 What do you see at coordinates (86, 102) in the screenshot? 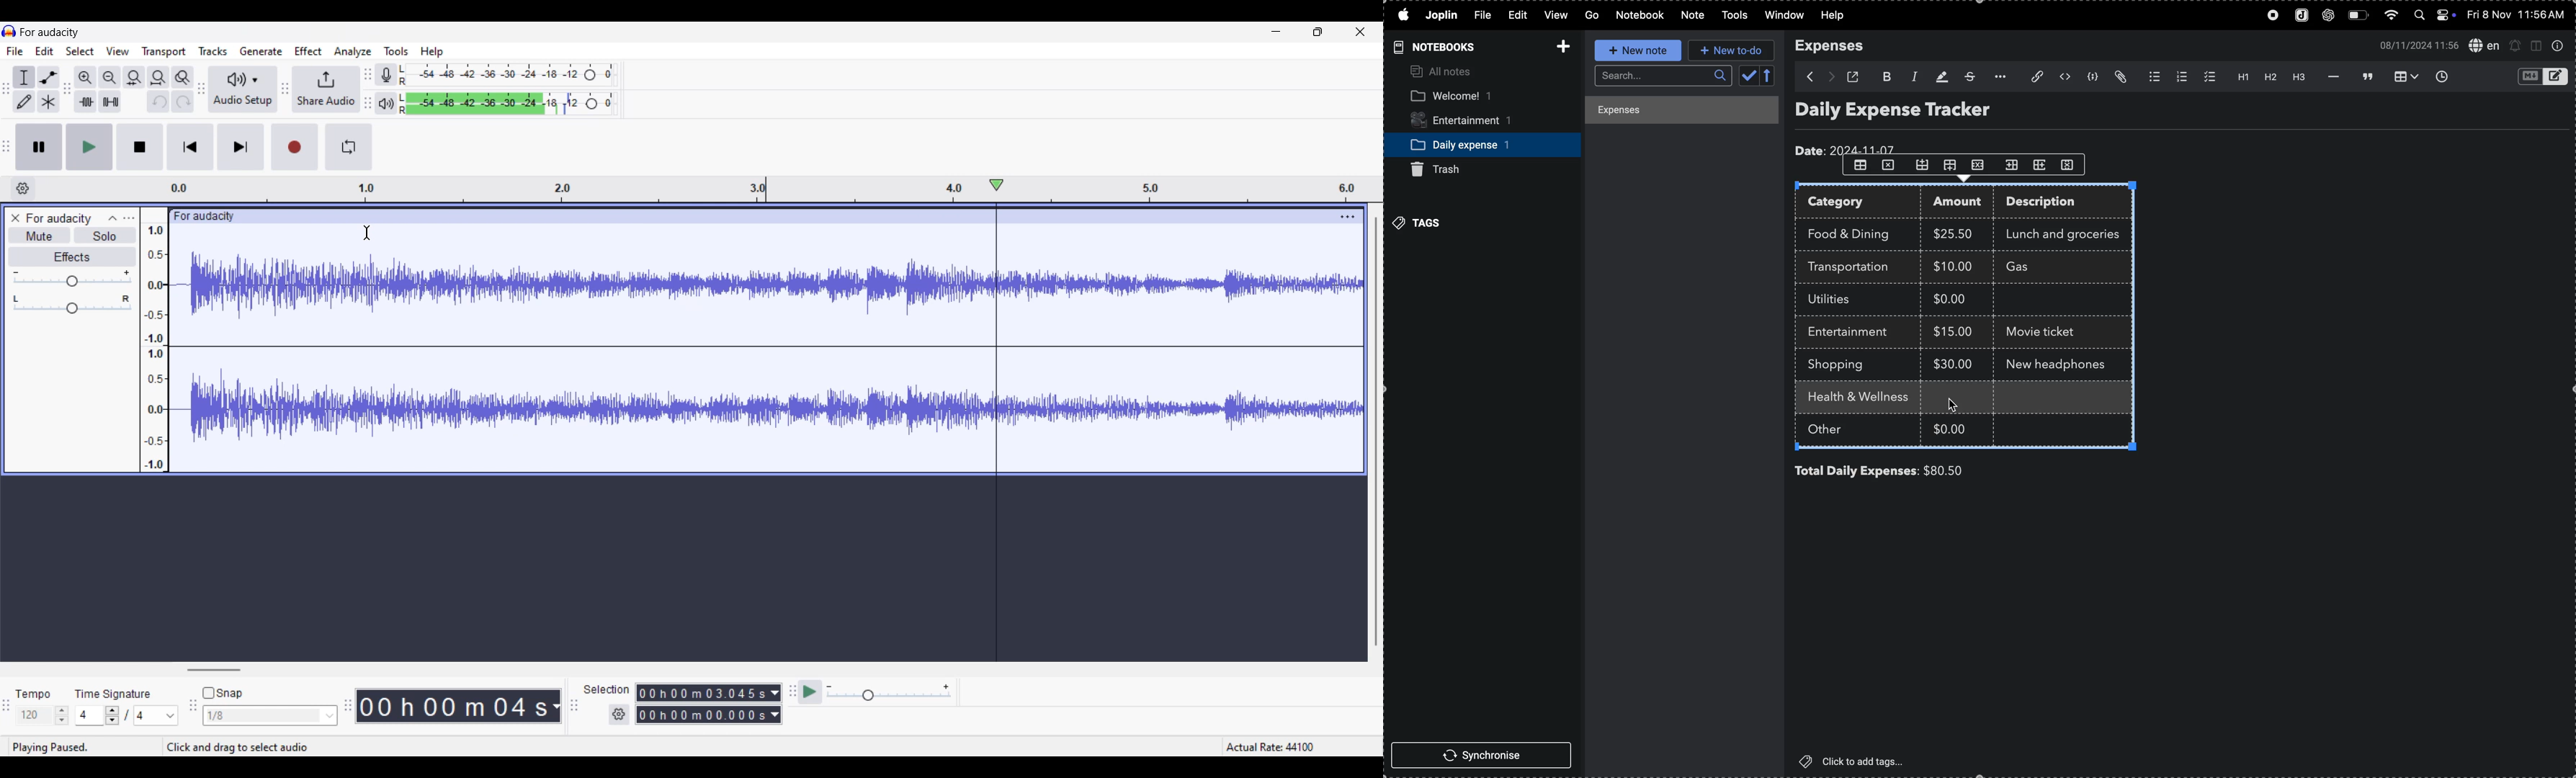
I see `Trim audio outside selection` at bounding box center [86, 102].